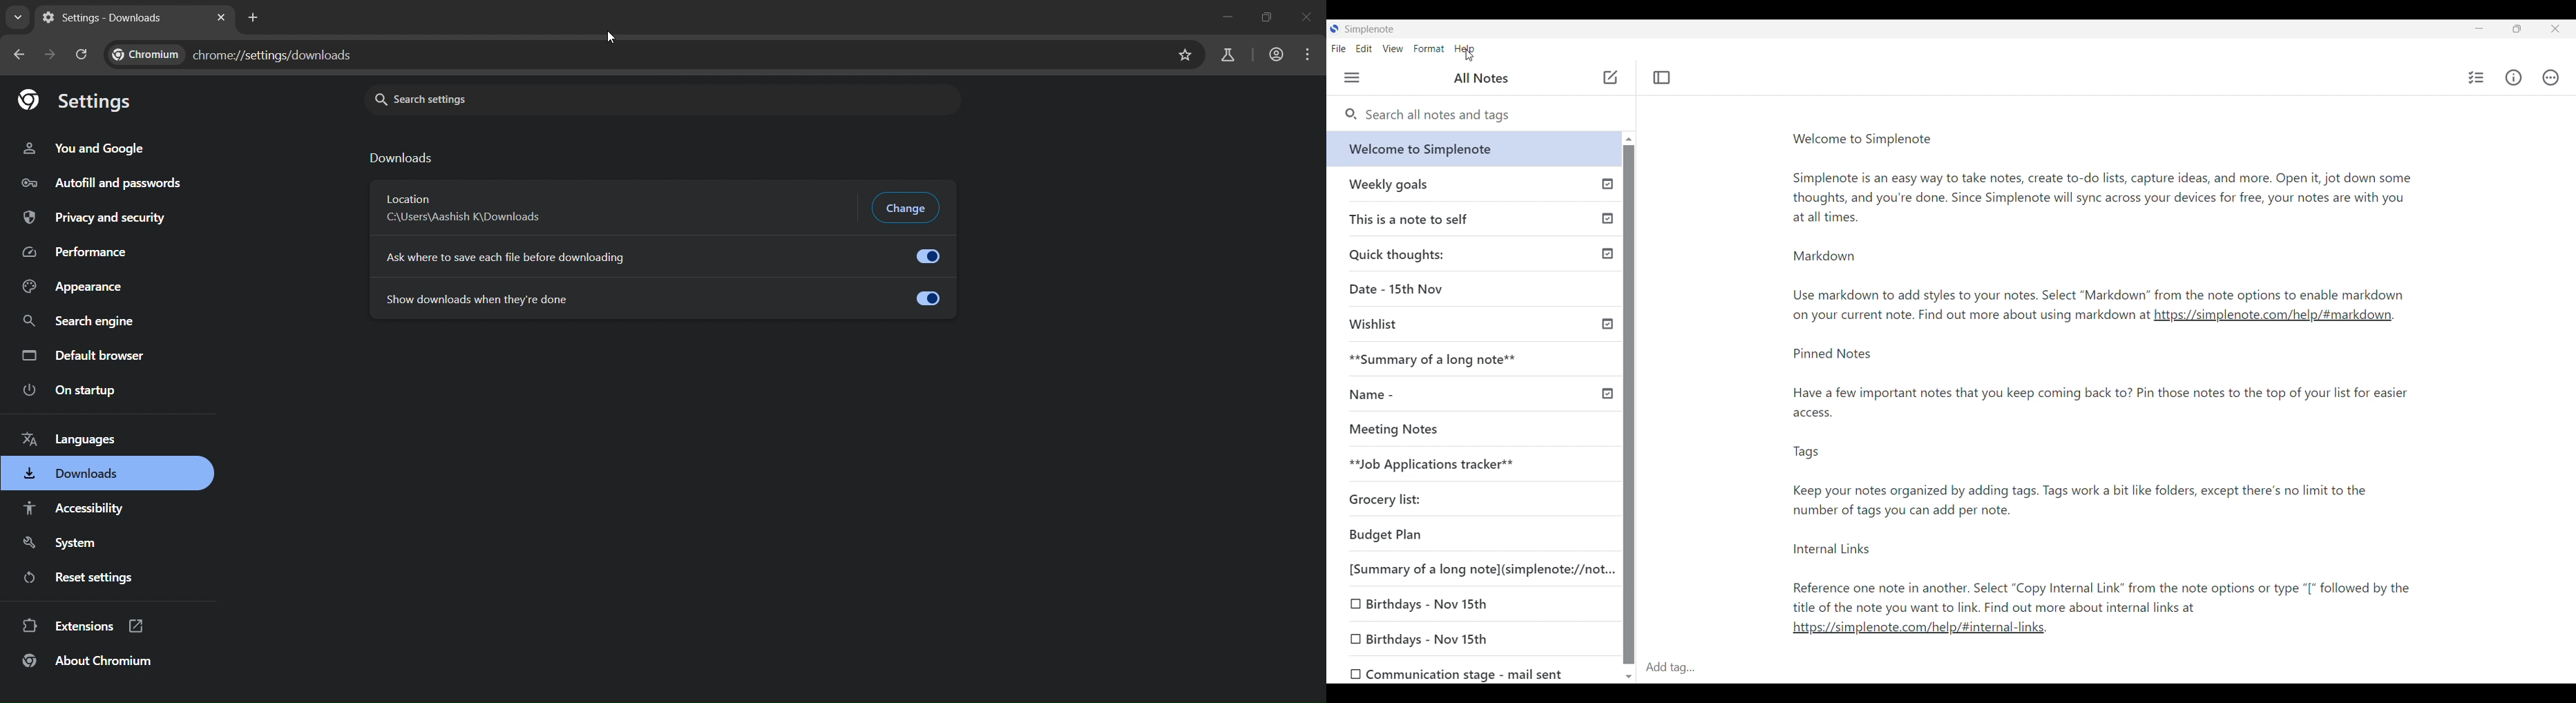 This screenshot has width=2576, height=728. Describe the element at coordinates (1662, 77) in the screenshot. I see `Toggle focus mode` at that location.